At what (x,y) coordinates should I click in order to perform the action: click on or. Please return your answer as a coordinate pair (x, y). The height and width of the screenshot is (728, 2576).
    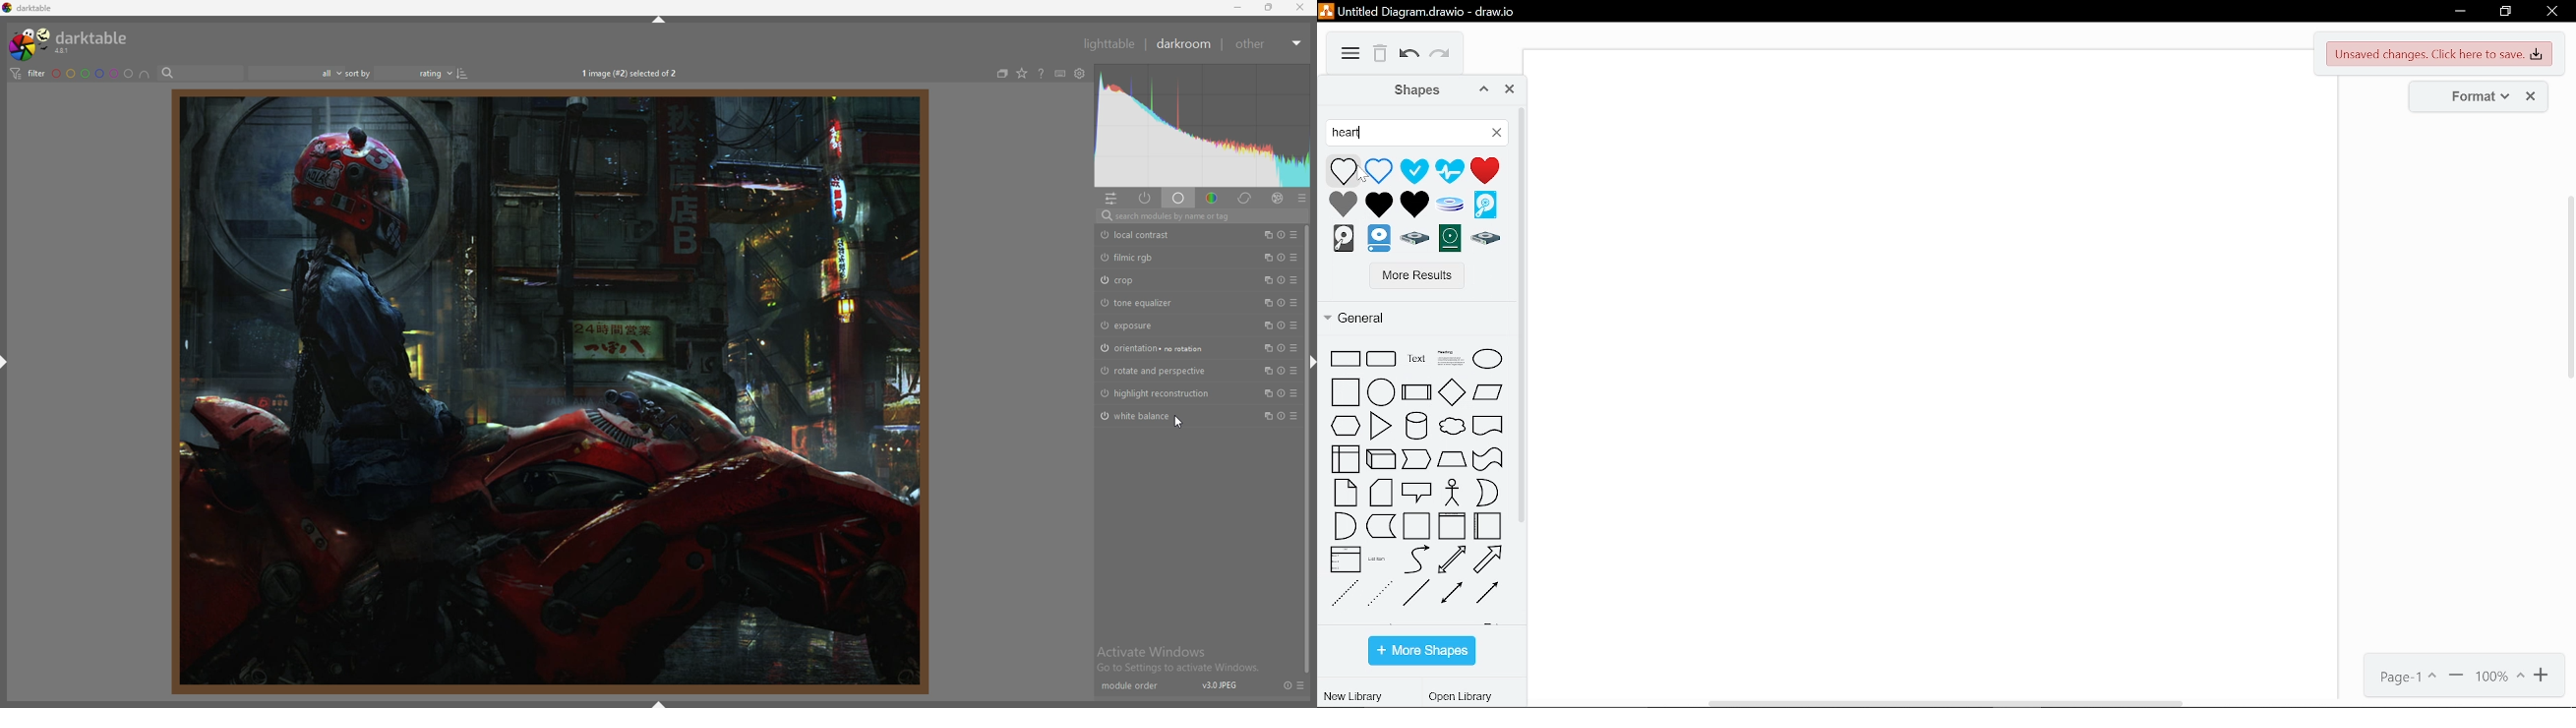
    Looking at the image, I should click on (1492, 493).